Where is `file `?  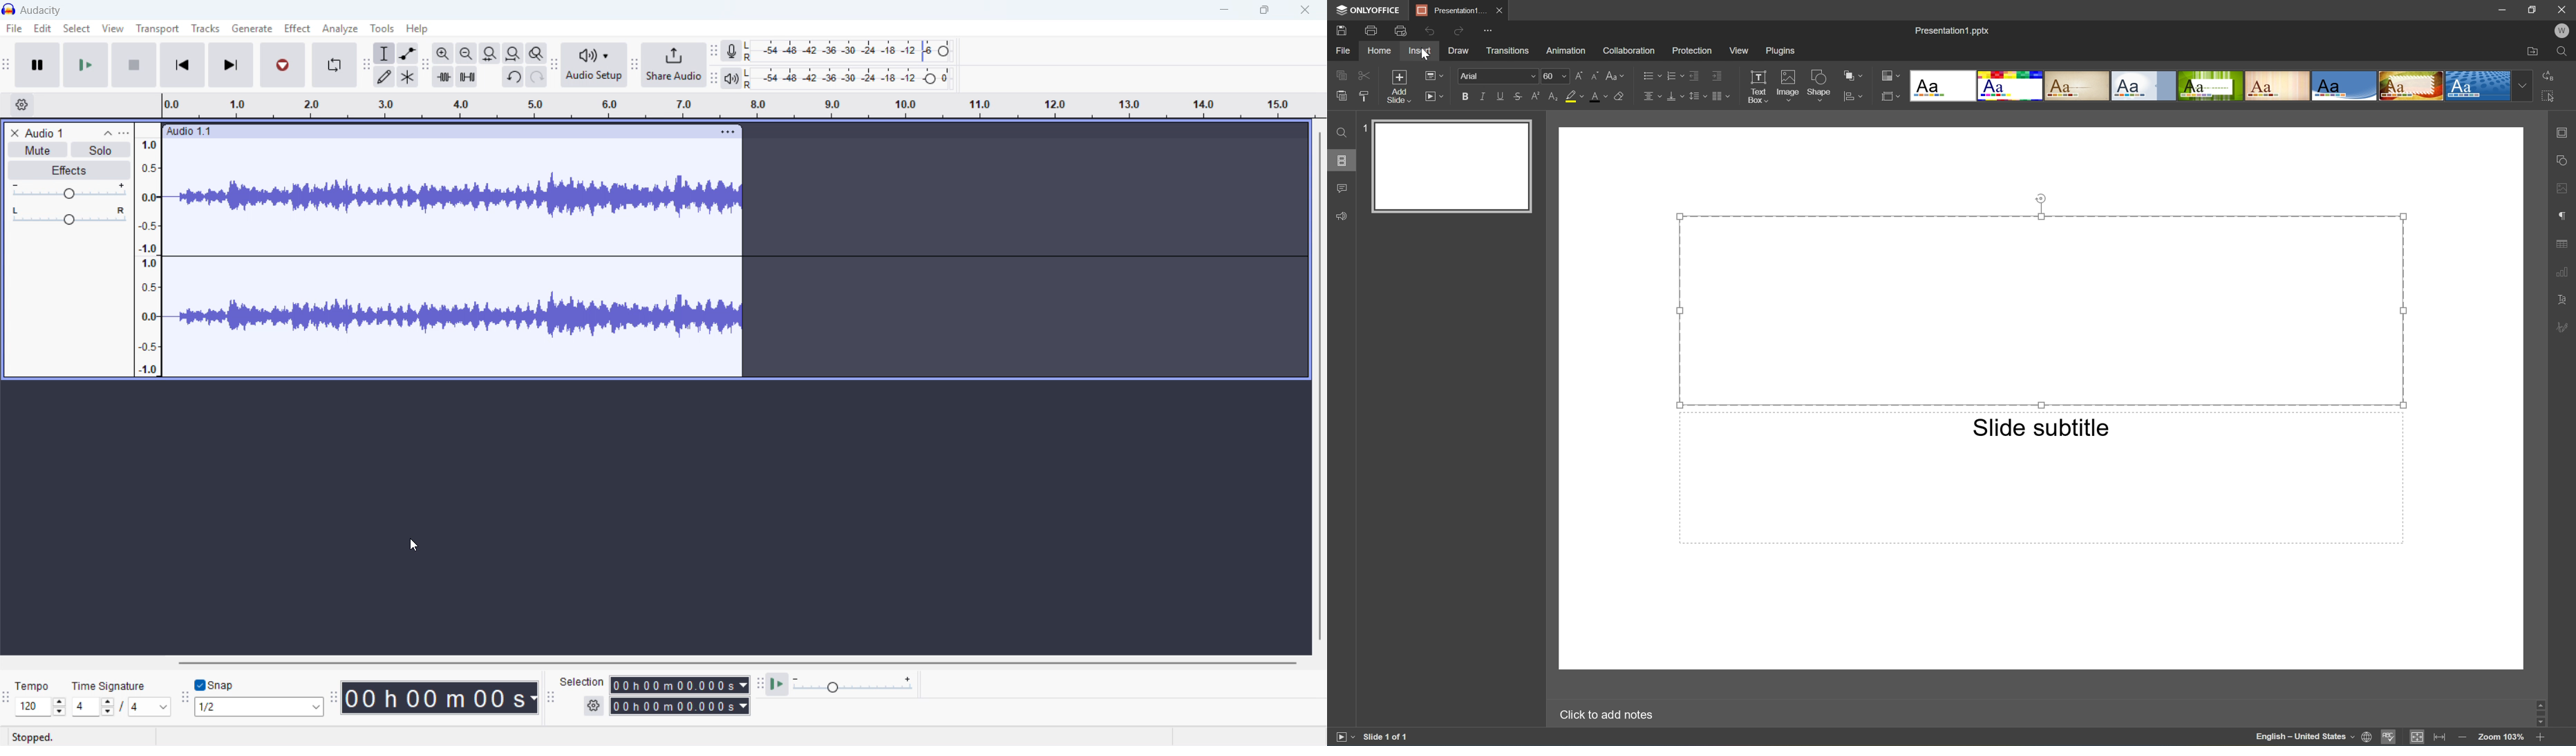
file  is located at coordinates (14, 30).